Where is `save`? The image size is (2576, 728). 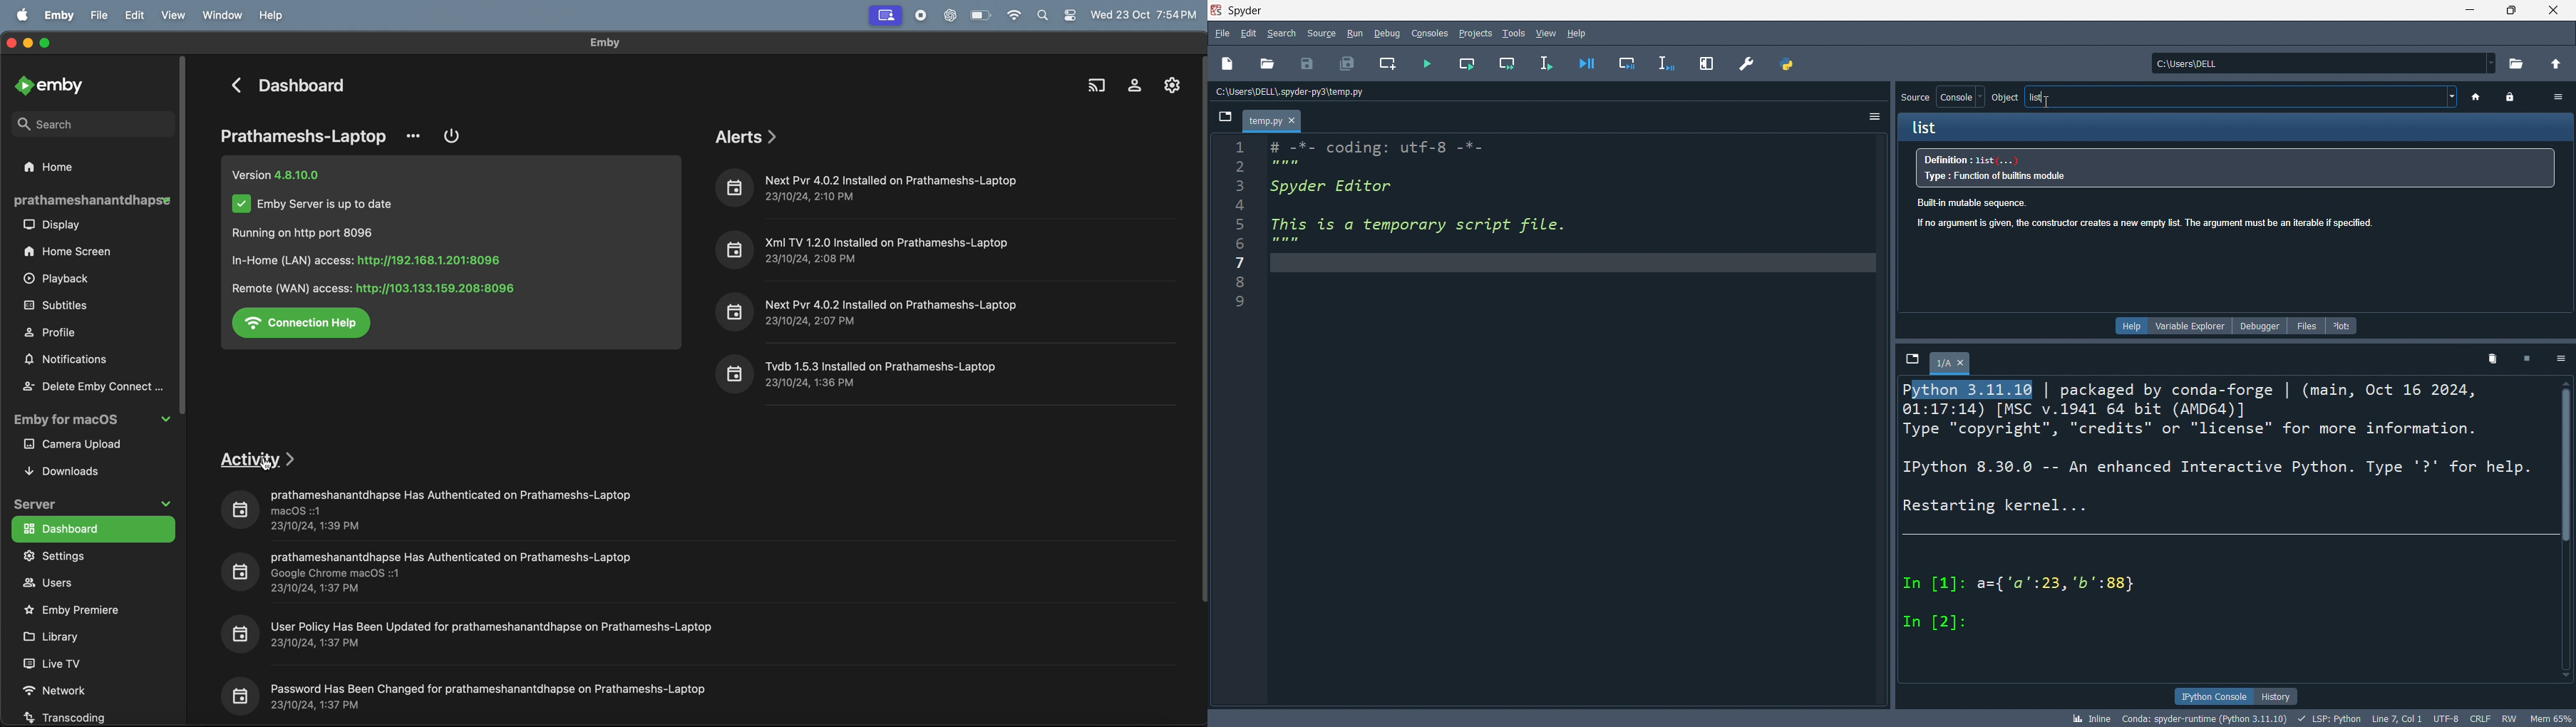 save is located at coordinates (1312, 63).